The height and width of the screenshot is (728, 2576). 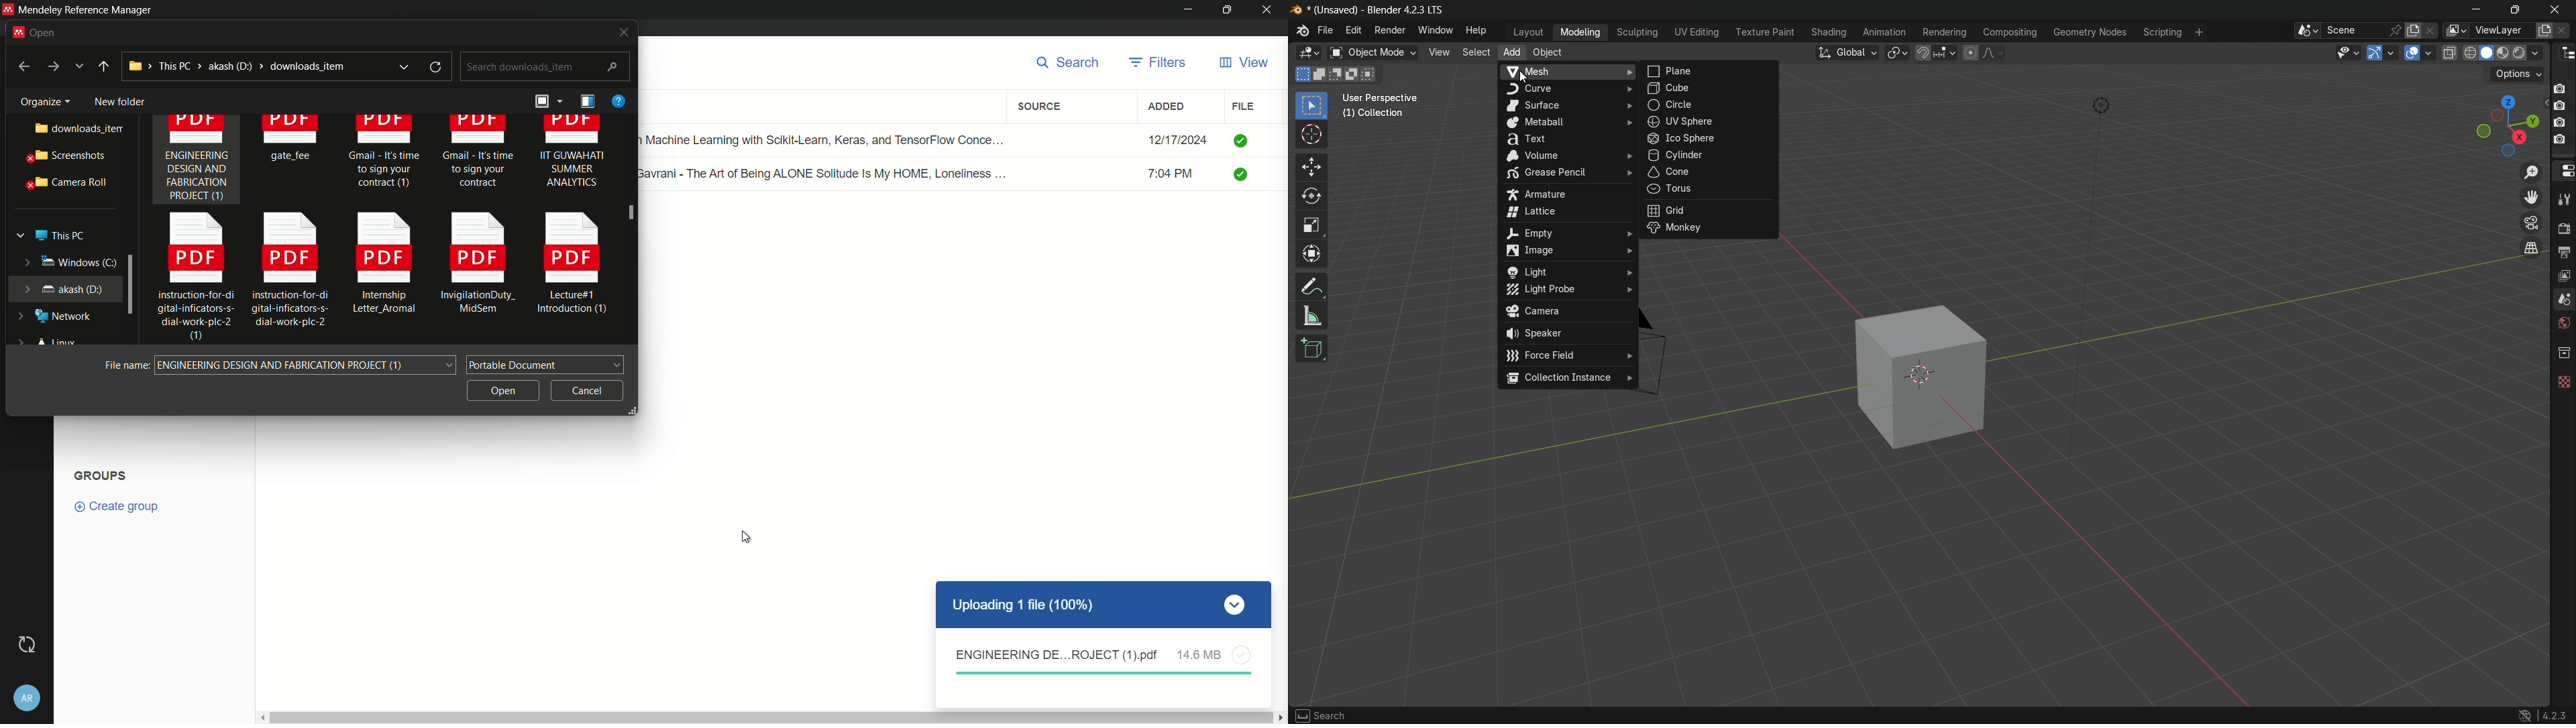 I want to click on text, so click(x=1567, y=139).